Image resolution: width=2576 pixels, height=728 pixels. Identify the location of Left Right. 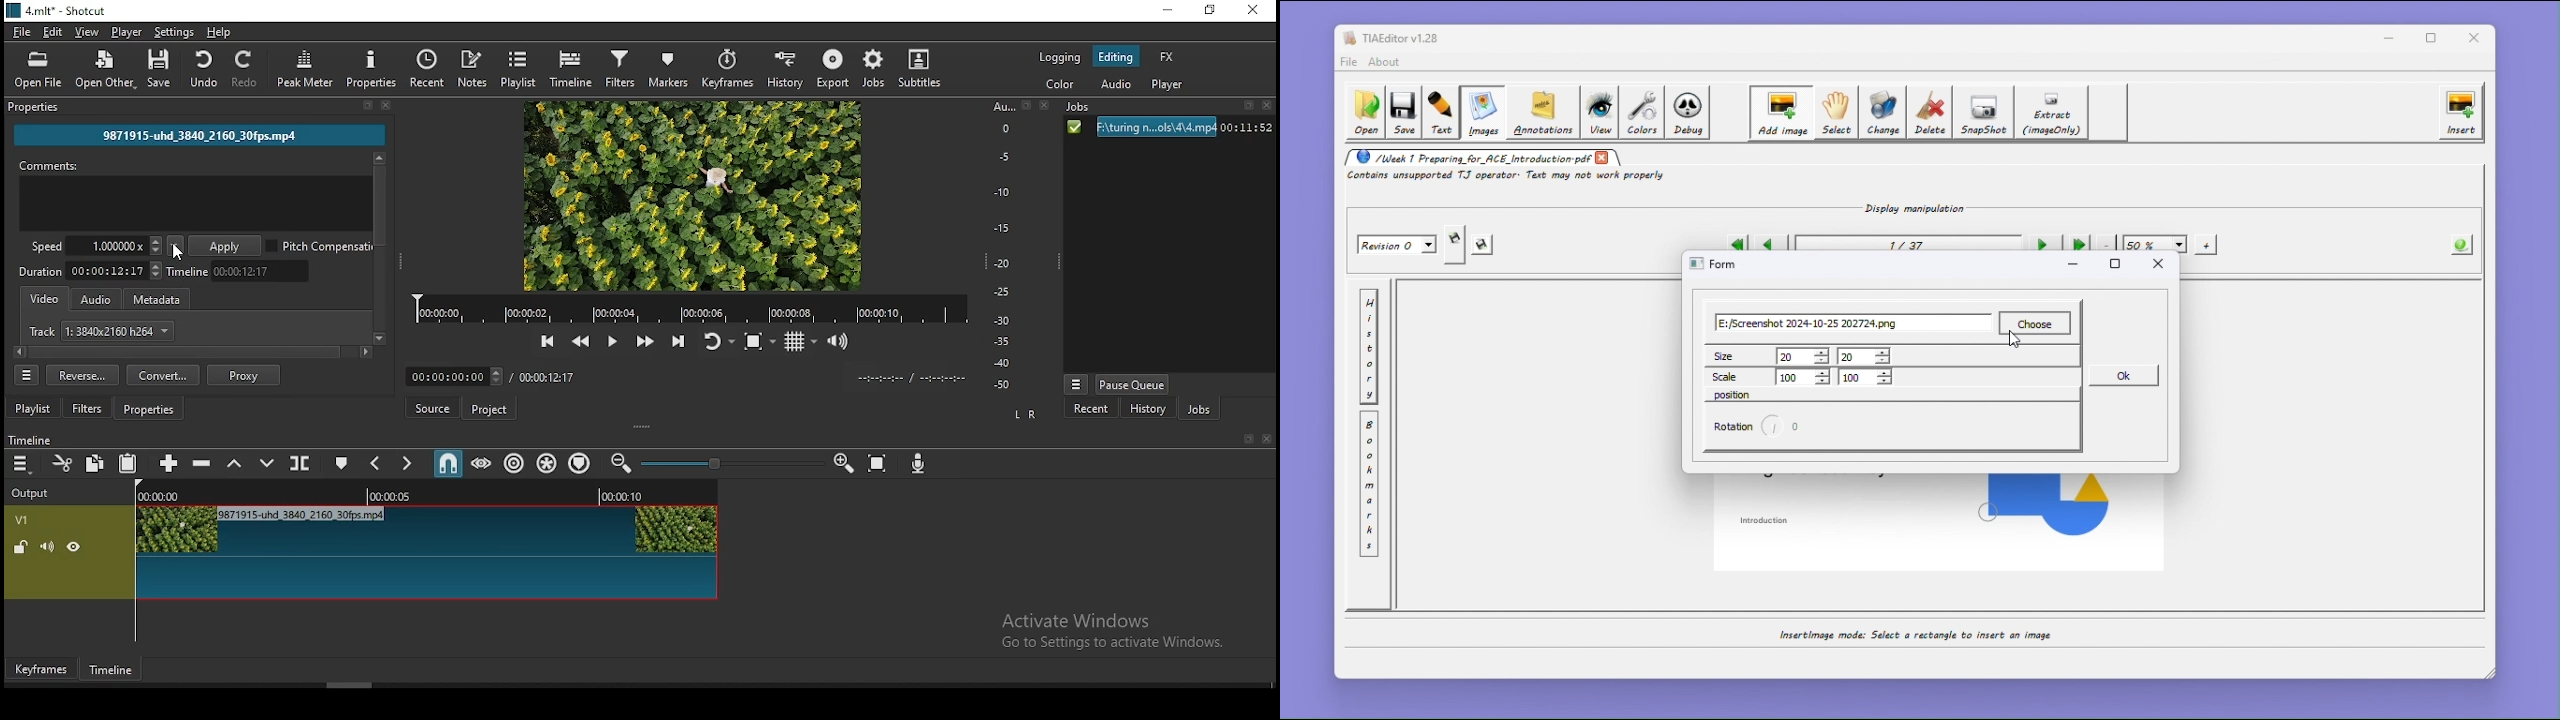
(1023, 414).